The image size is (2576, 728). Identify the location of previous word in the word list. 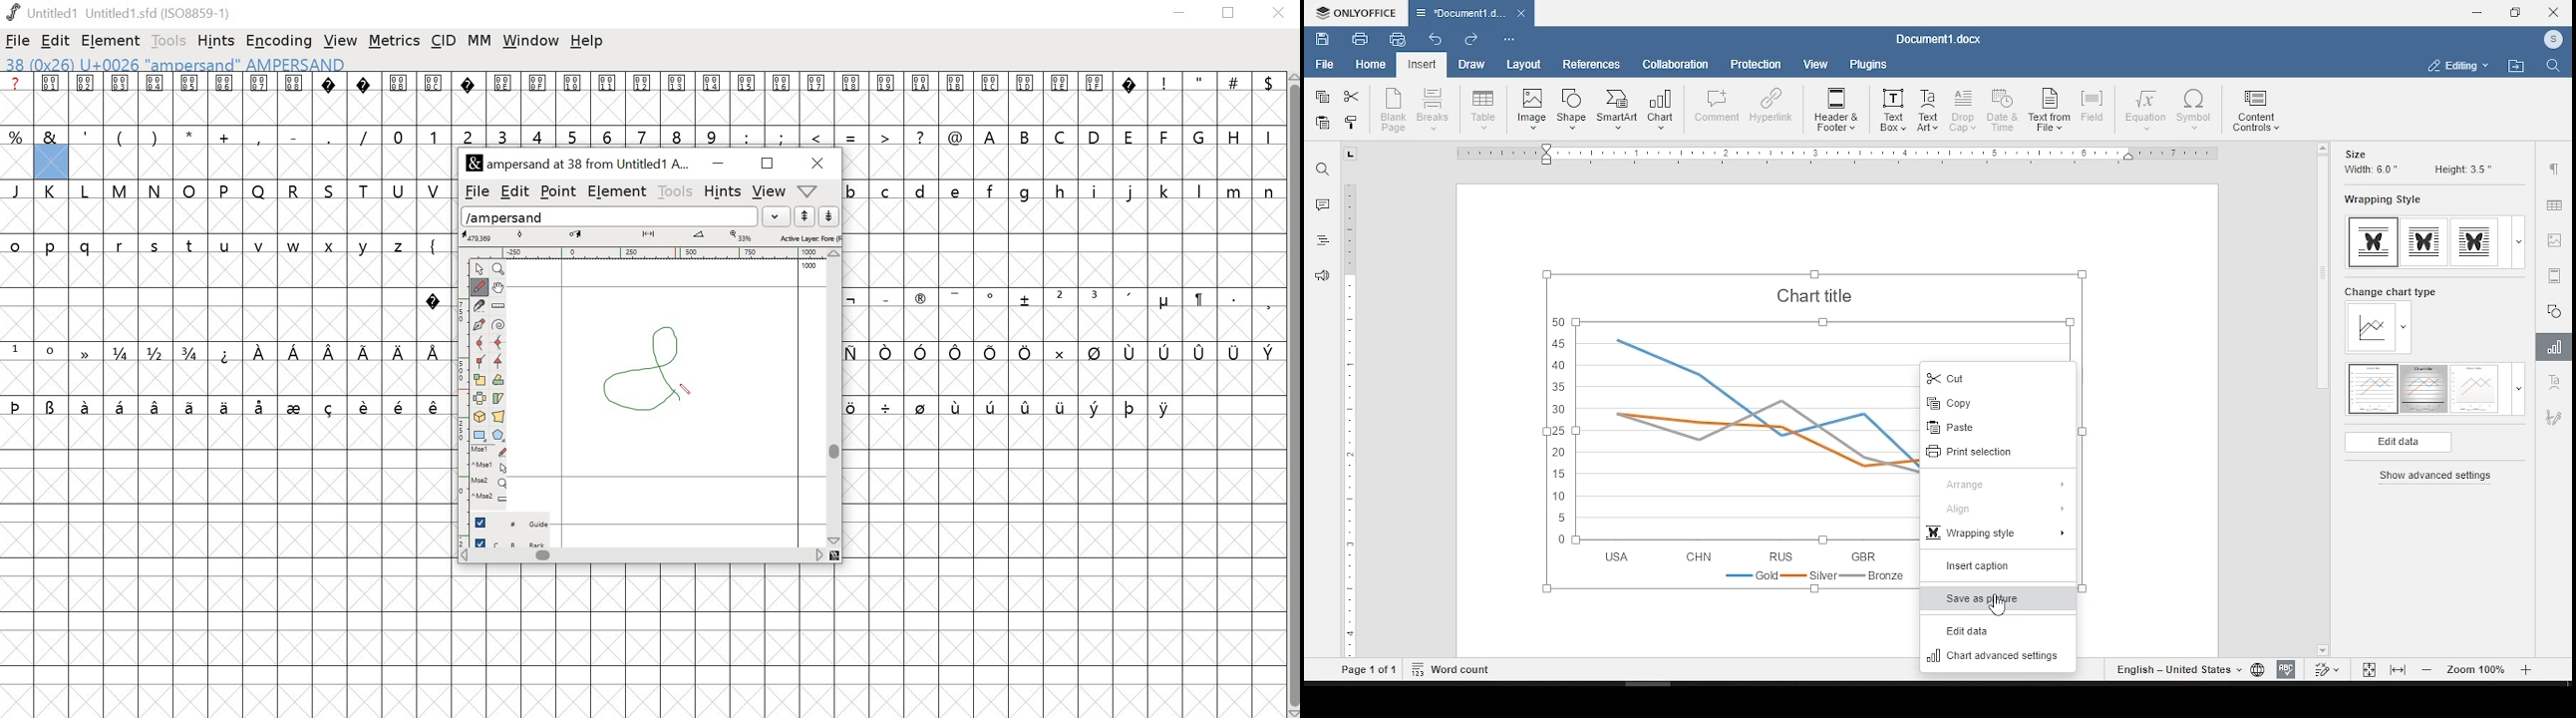
(805, 217).